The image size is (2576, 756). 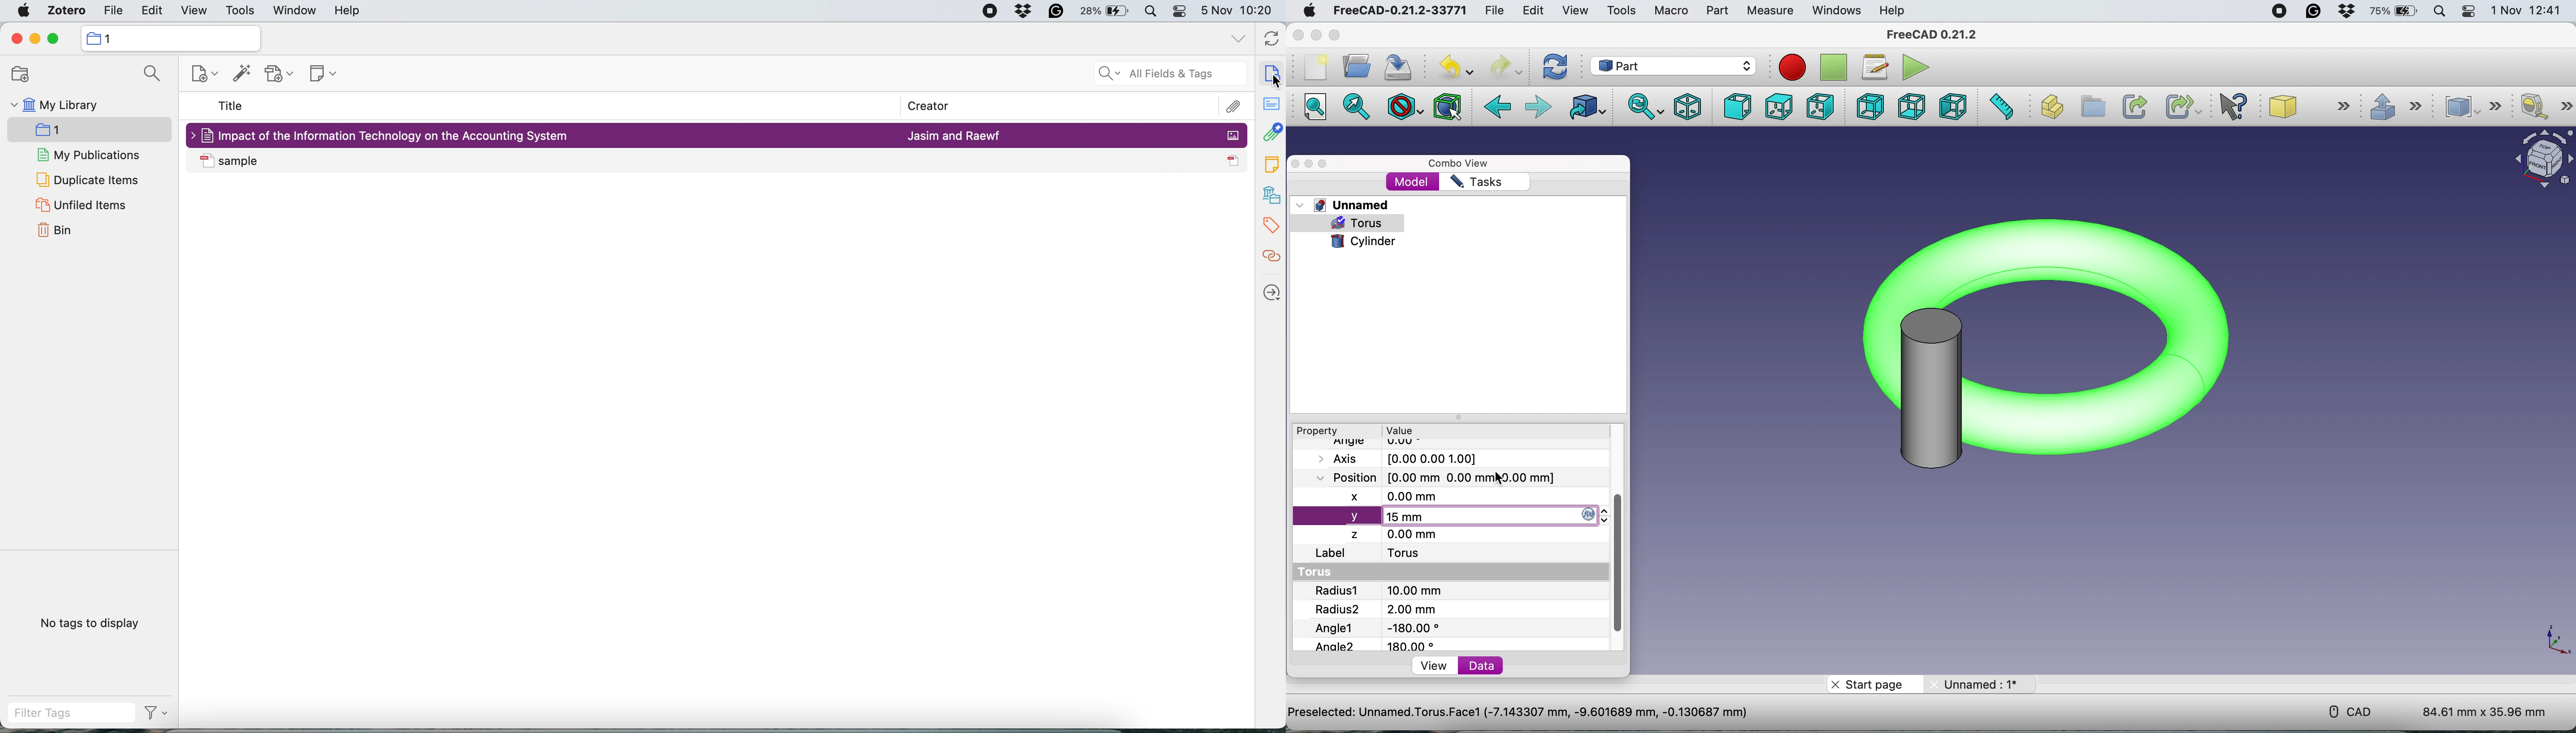 What do you see at coordinates (1484, 666) in the screenshot?
I see `data` at bounding box center [1484, 666].